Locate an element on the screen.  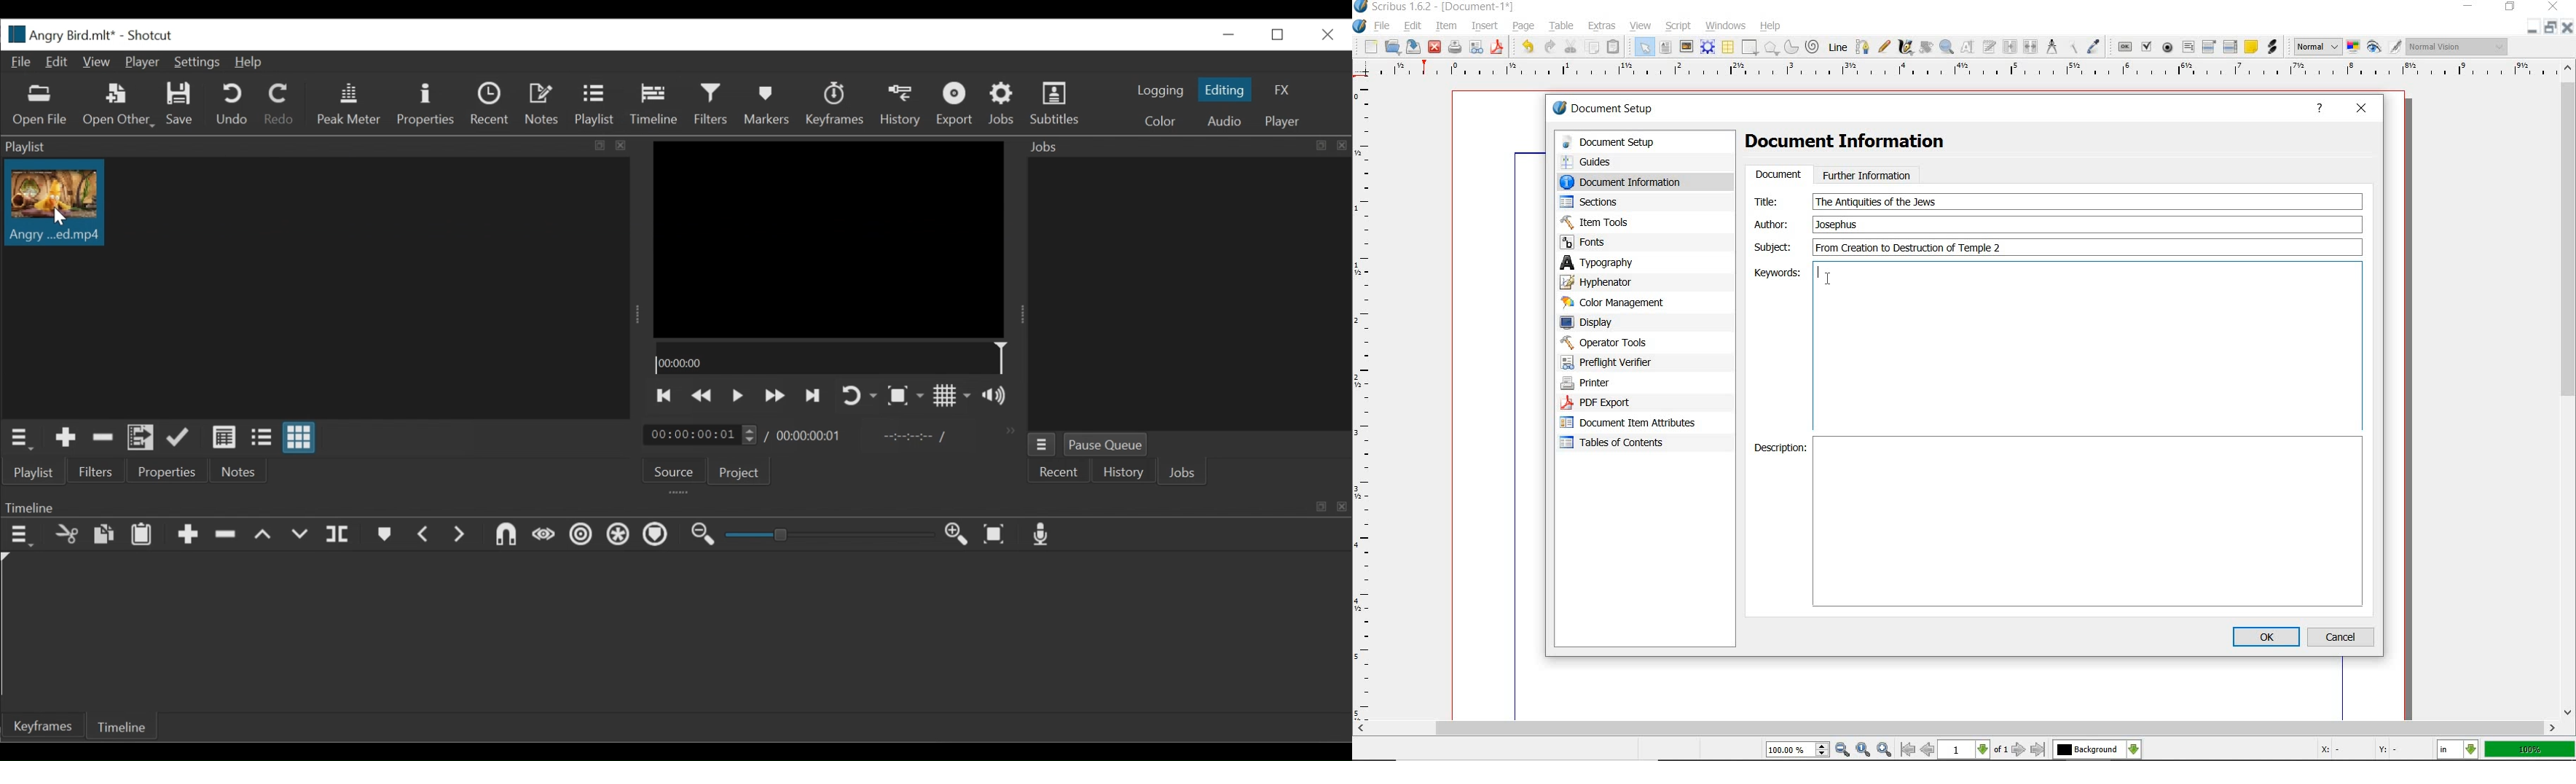
cut is located at coordinates (1571, 47).